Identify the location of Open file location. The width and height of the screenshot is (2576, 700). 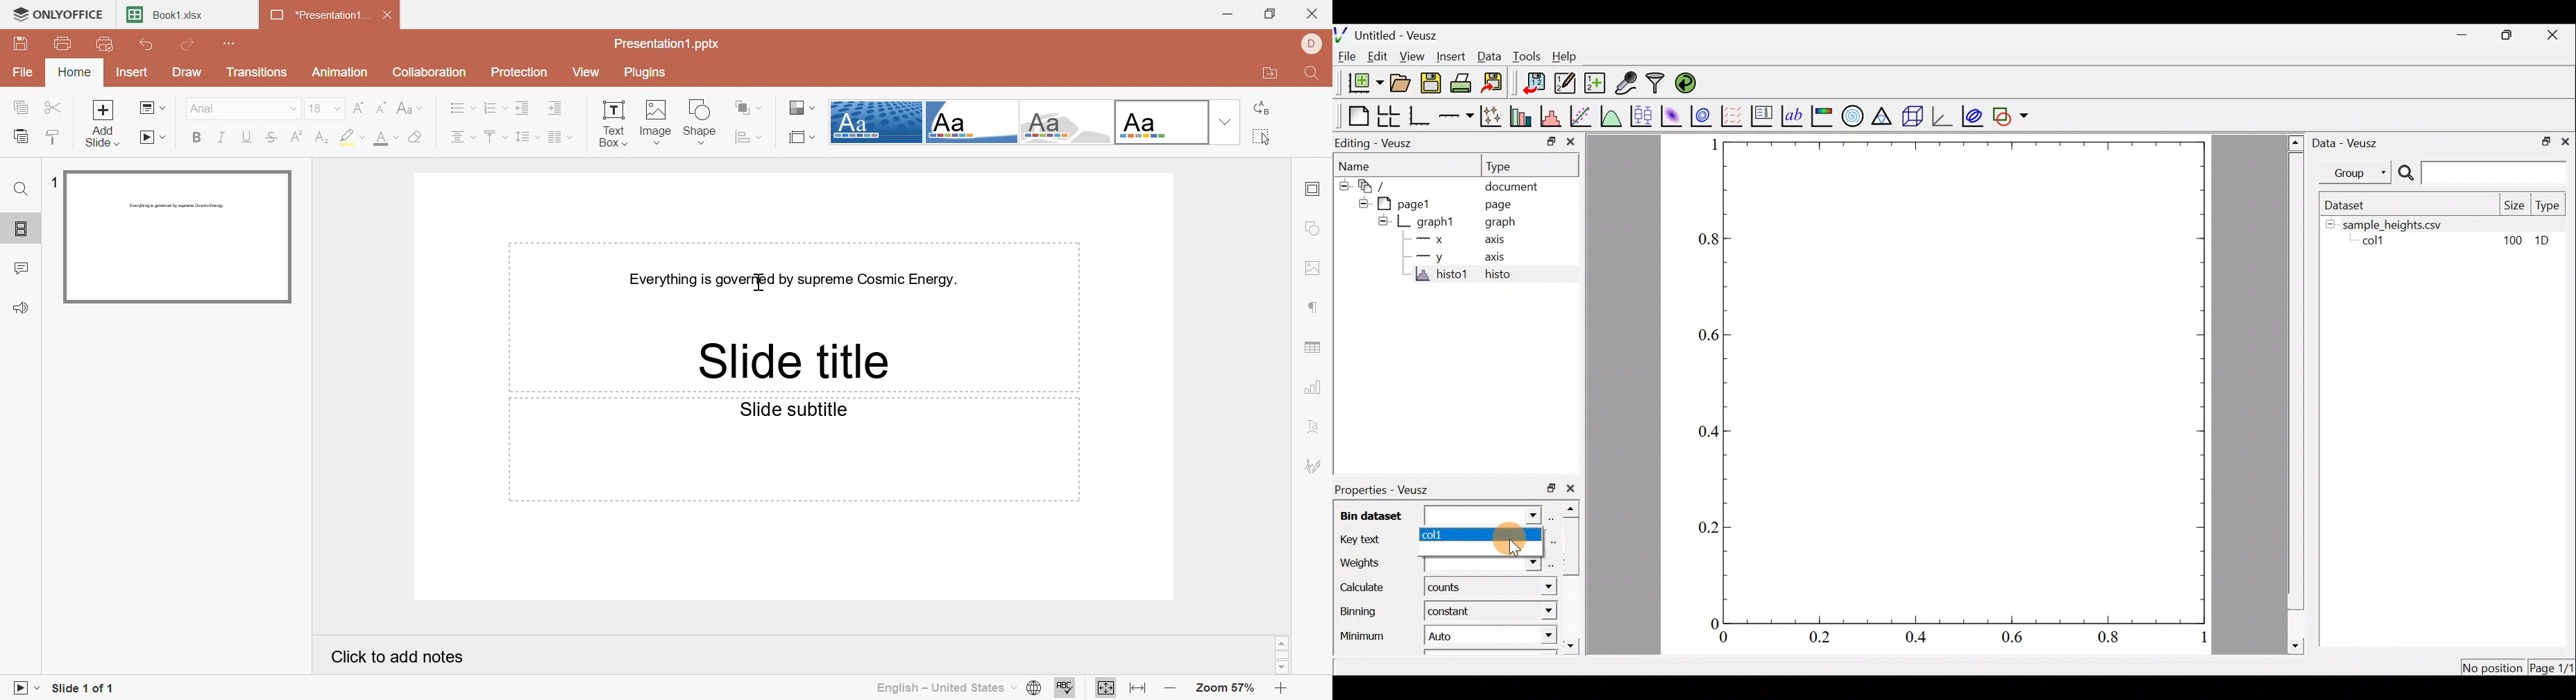
(1270, 73).